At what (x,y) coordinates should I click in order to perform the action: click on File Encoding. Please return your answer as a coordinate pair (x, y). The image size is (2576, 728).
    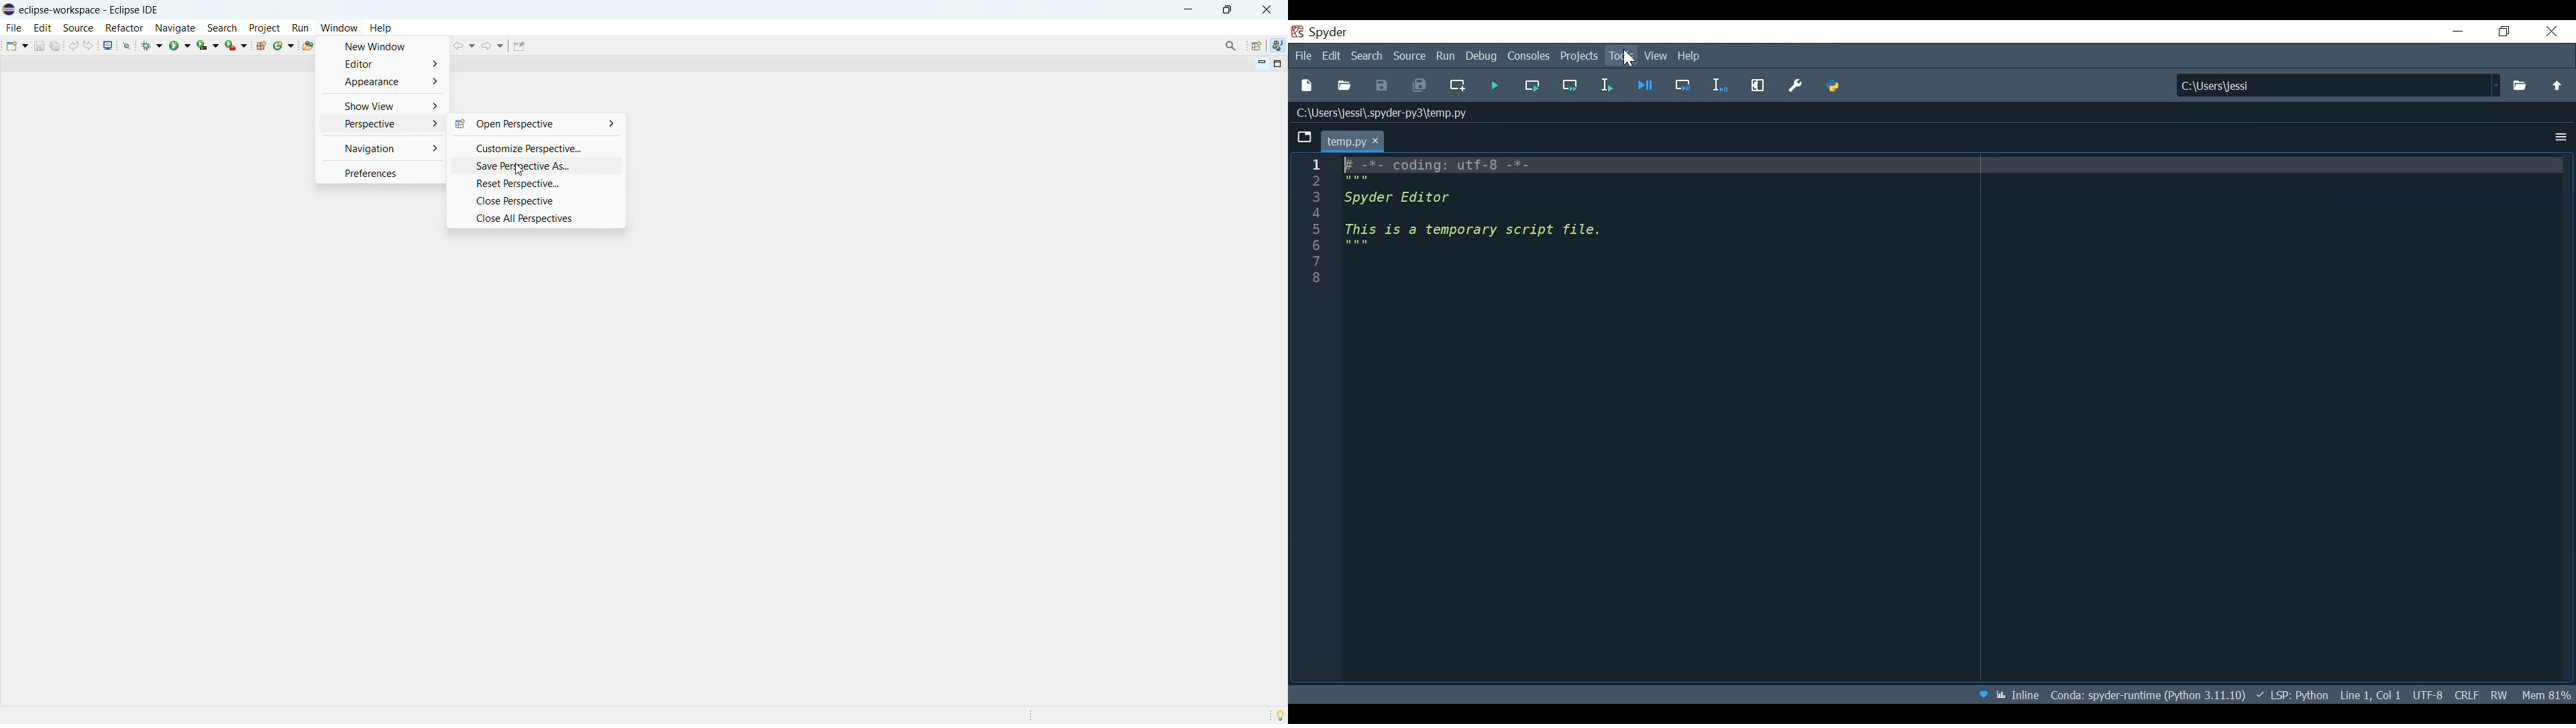
    Looking at the image, I should click on (2426, 695).